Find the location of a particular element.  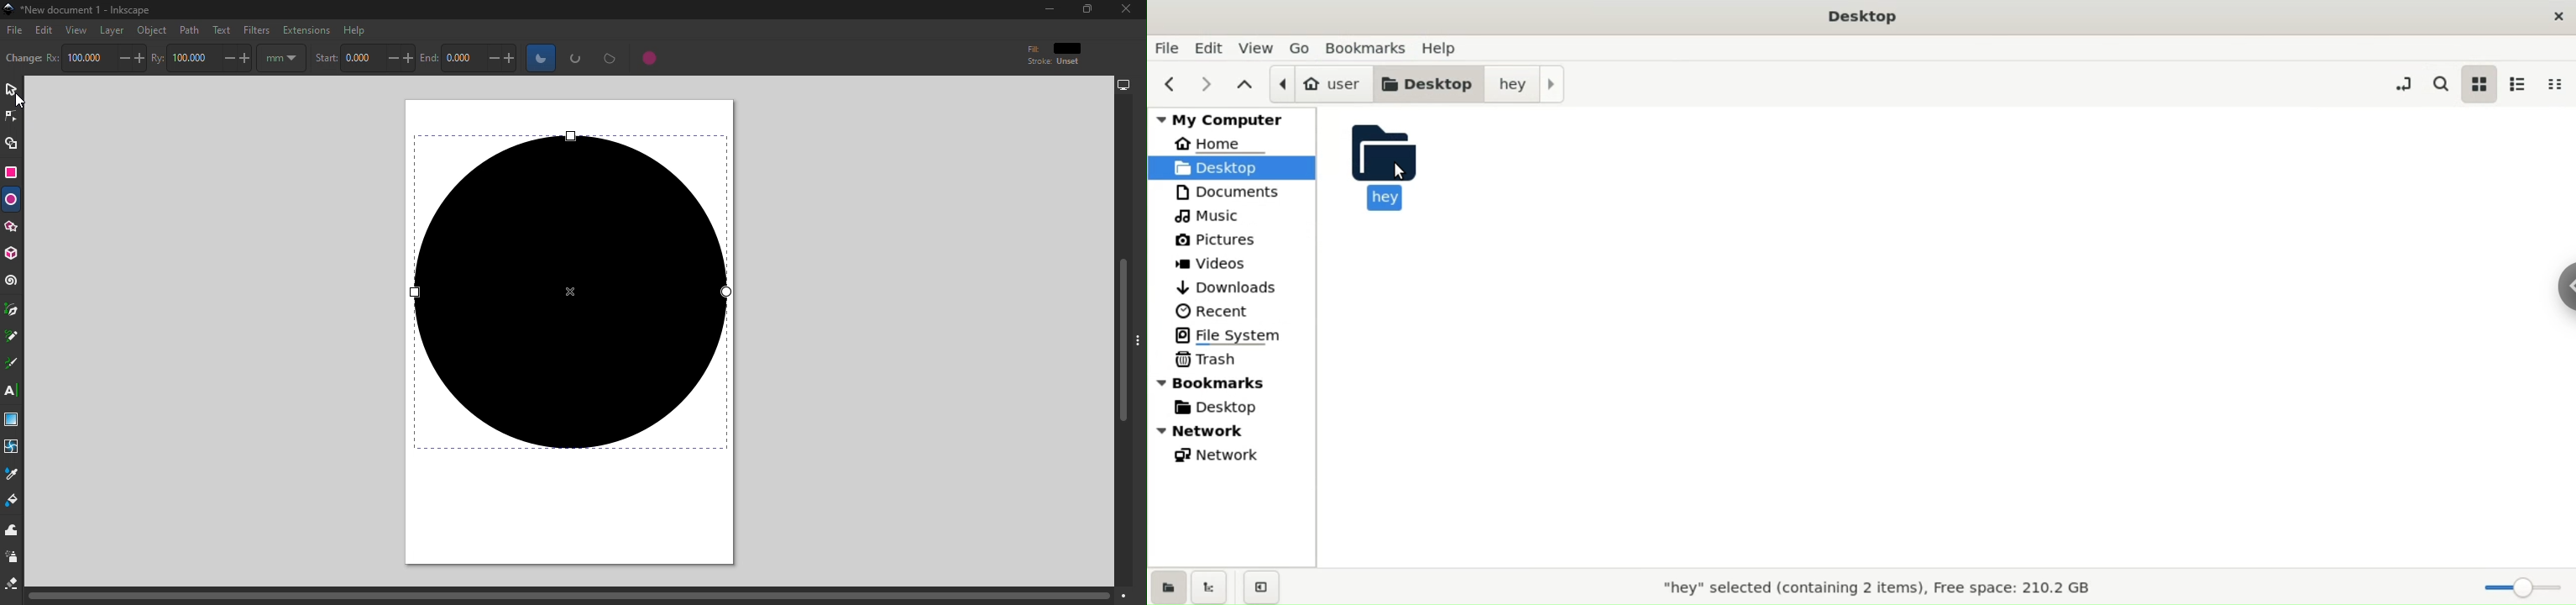

The angle (in degrees) from the horizontal to the arc's start point is located at coordinates (376, 58).